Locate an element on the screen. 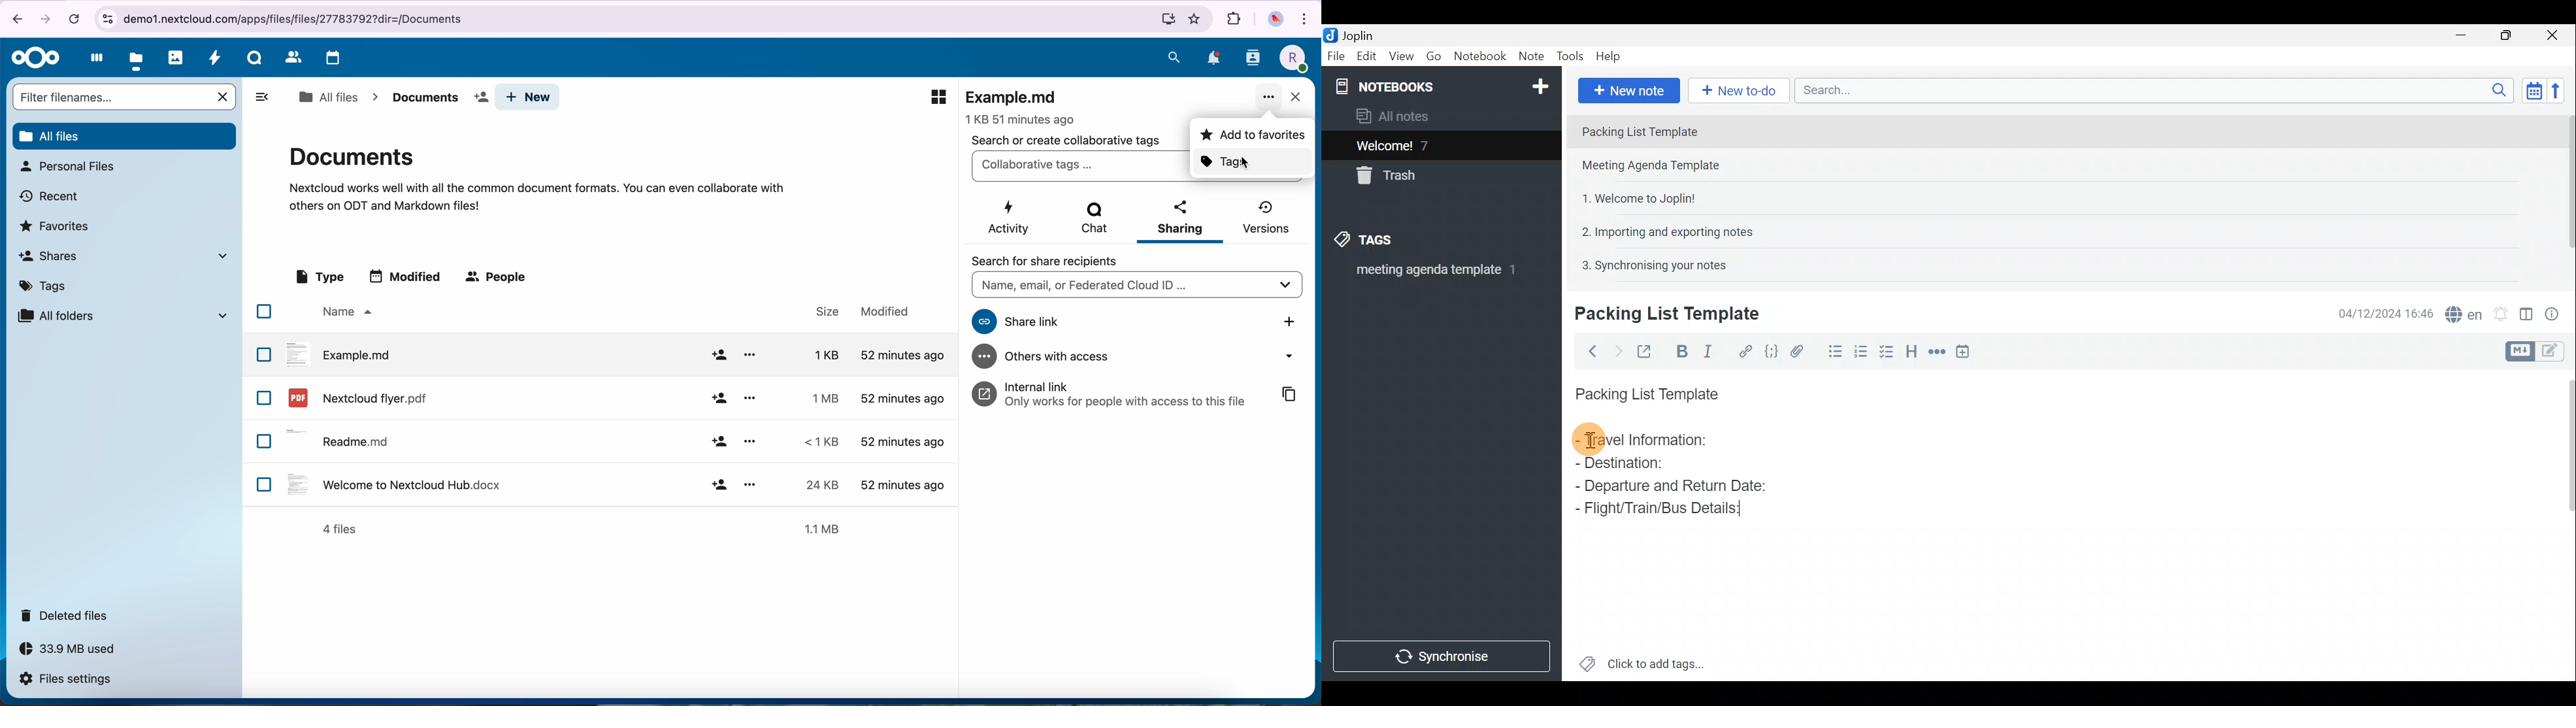  close is located at coordinates (1295, 98).